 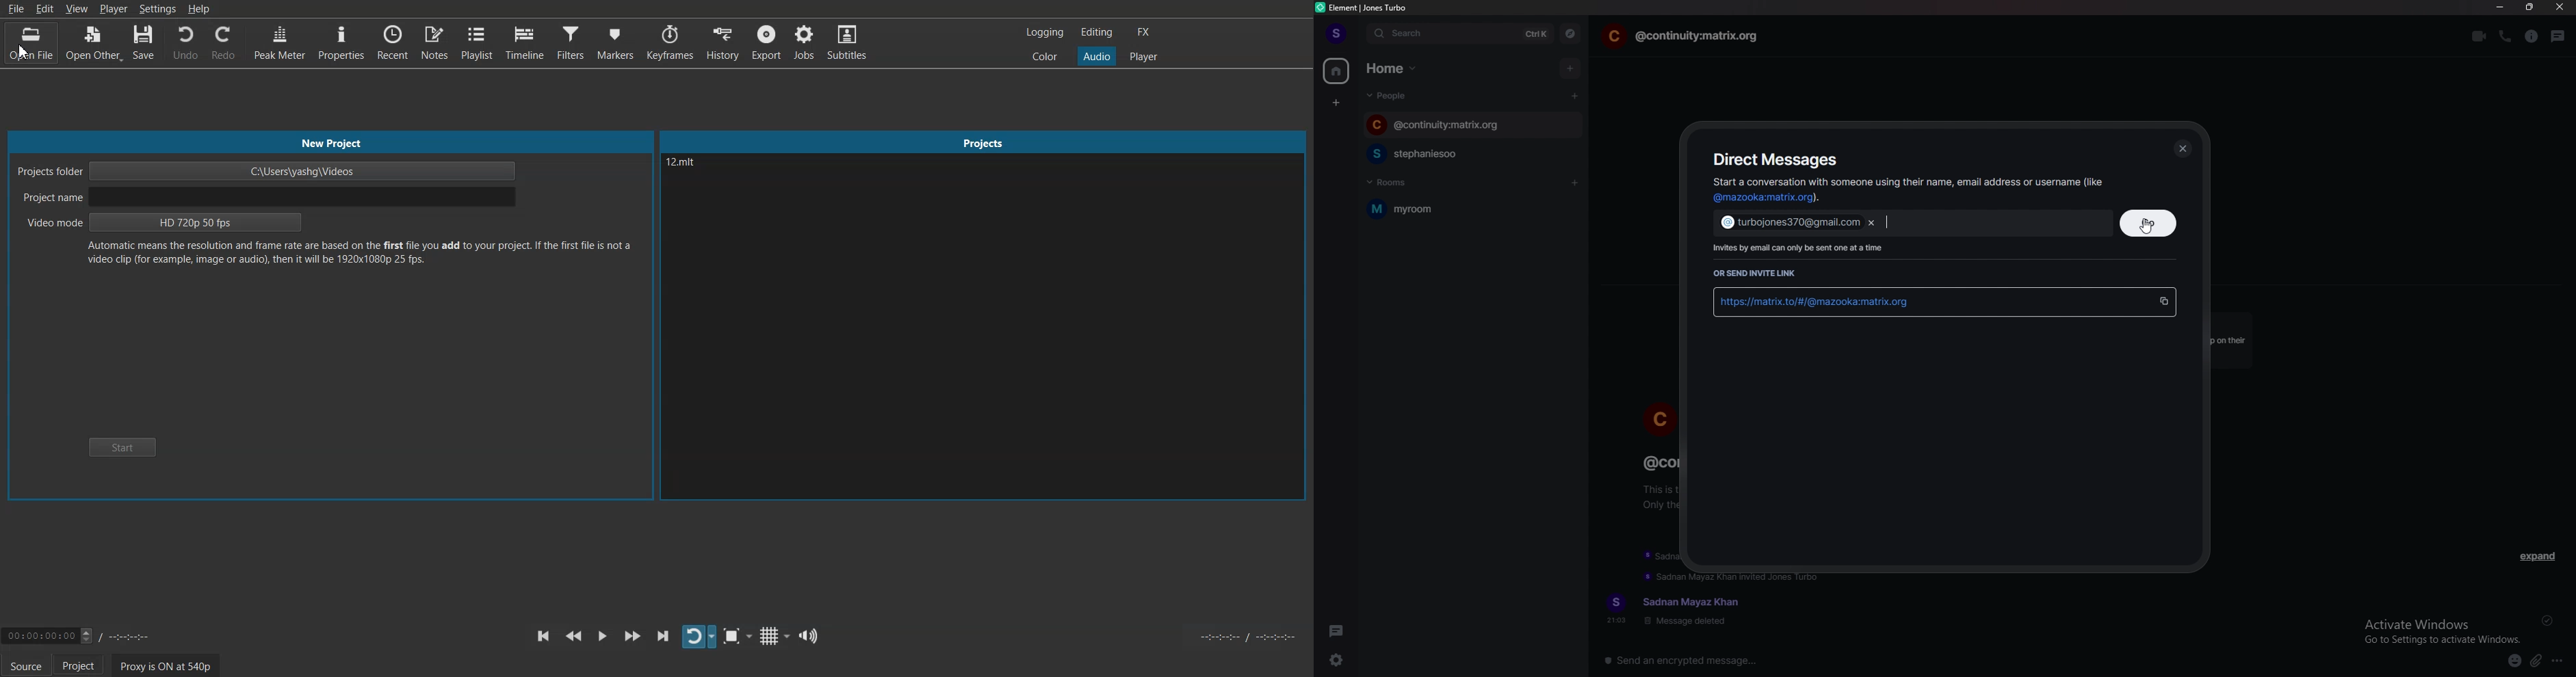 What do you see at coordinates (723, 42) in the screenshot?
I see `History` at bounding box center [723, 42].